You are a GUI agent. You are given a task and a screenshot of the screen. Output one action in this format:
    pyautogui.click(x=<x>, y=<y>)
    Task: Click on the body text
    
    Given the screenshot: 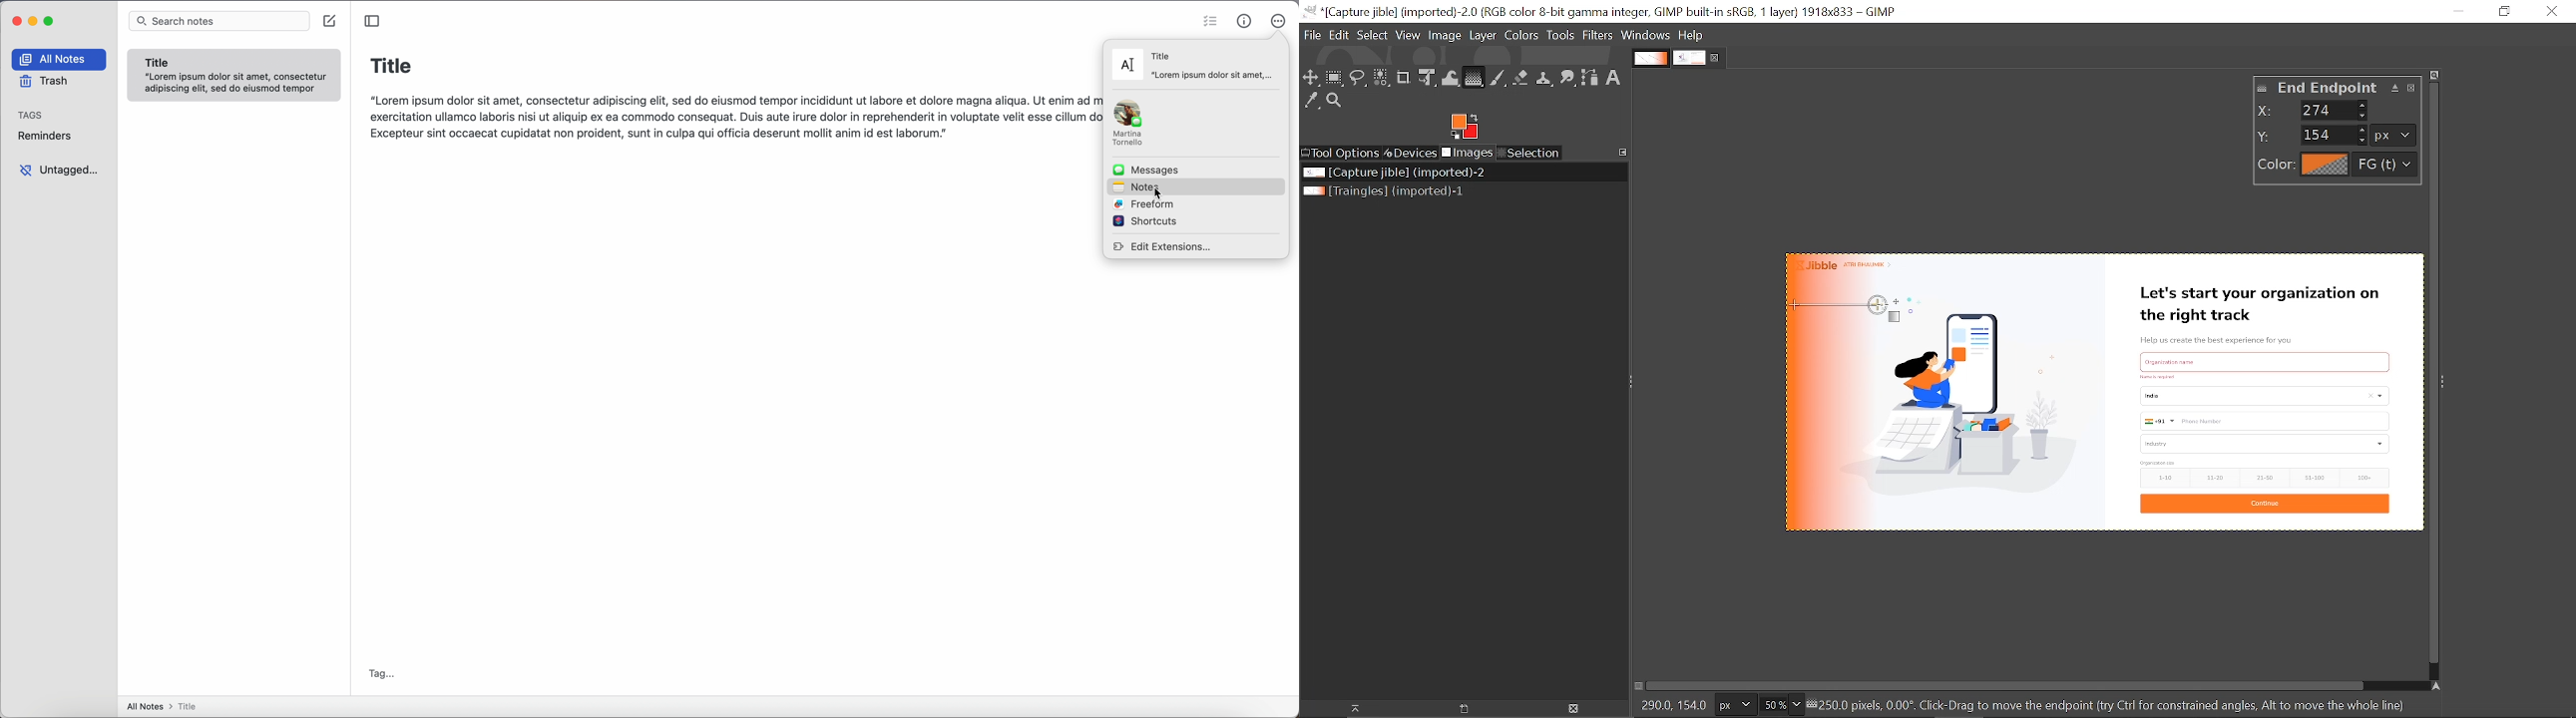 What is the action you would take?
    pyautogui.click(x=731, y=115)
    